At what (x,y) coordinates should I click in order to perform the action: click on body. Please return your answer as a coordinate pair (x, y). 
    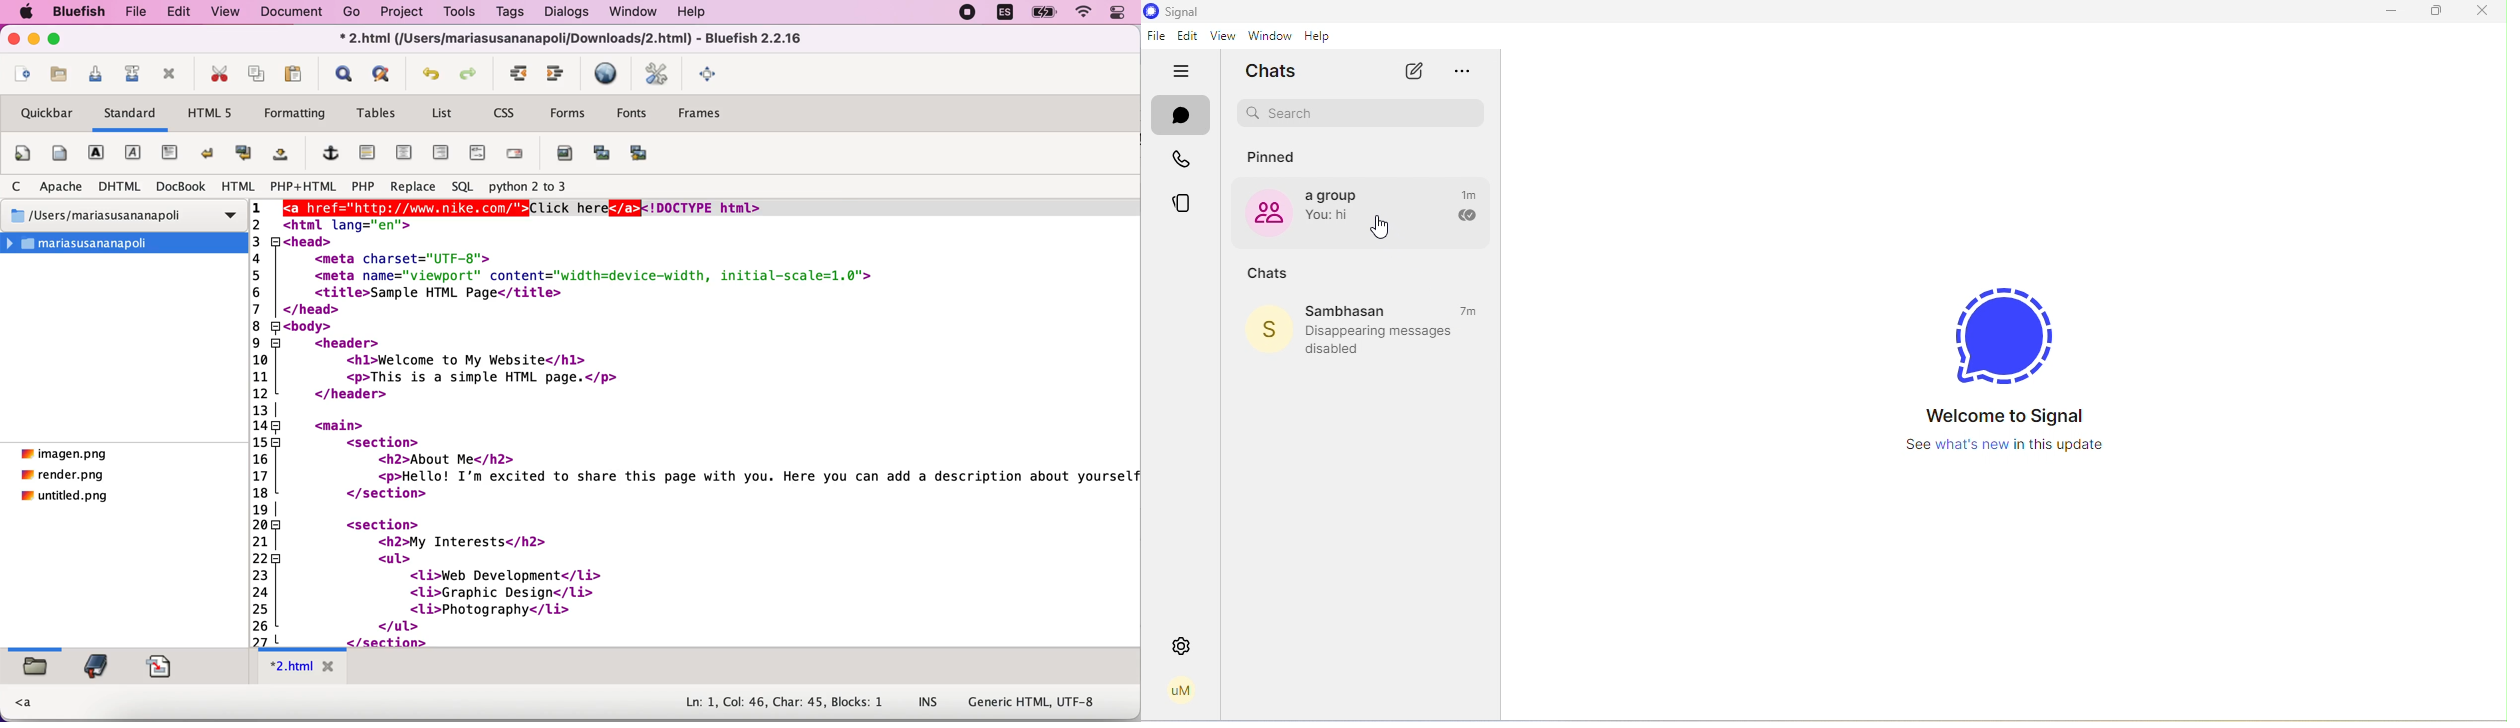
    Looking at the image, I should click on (57, 153).